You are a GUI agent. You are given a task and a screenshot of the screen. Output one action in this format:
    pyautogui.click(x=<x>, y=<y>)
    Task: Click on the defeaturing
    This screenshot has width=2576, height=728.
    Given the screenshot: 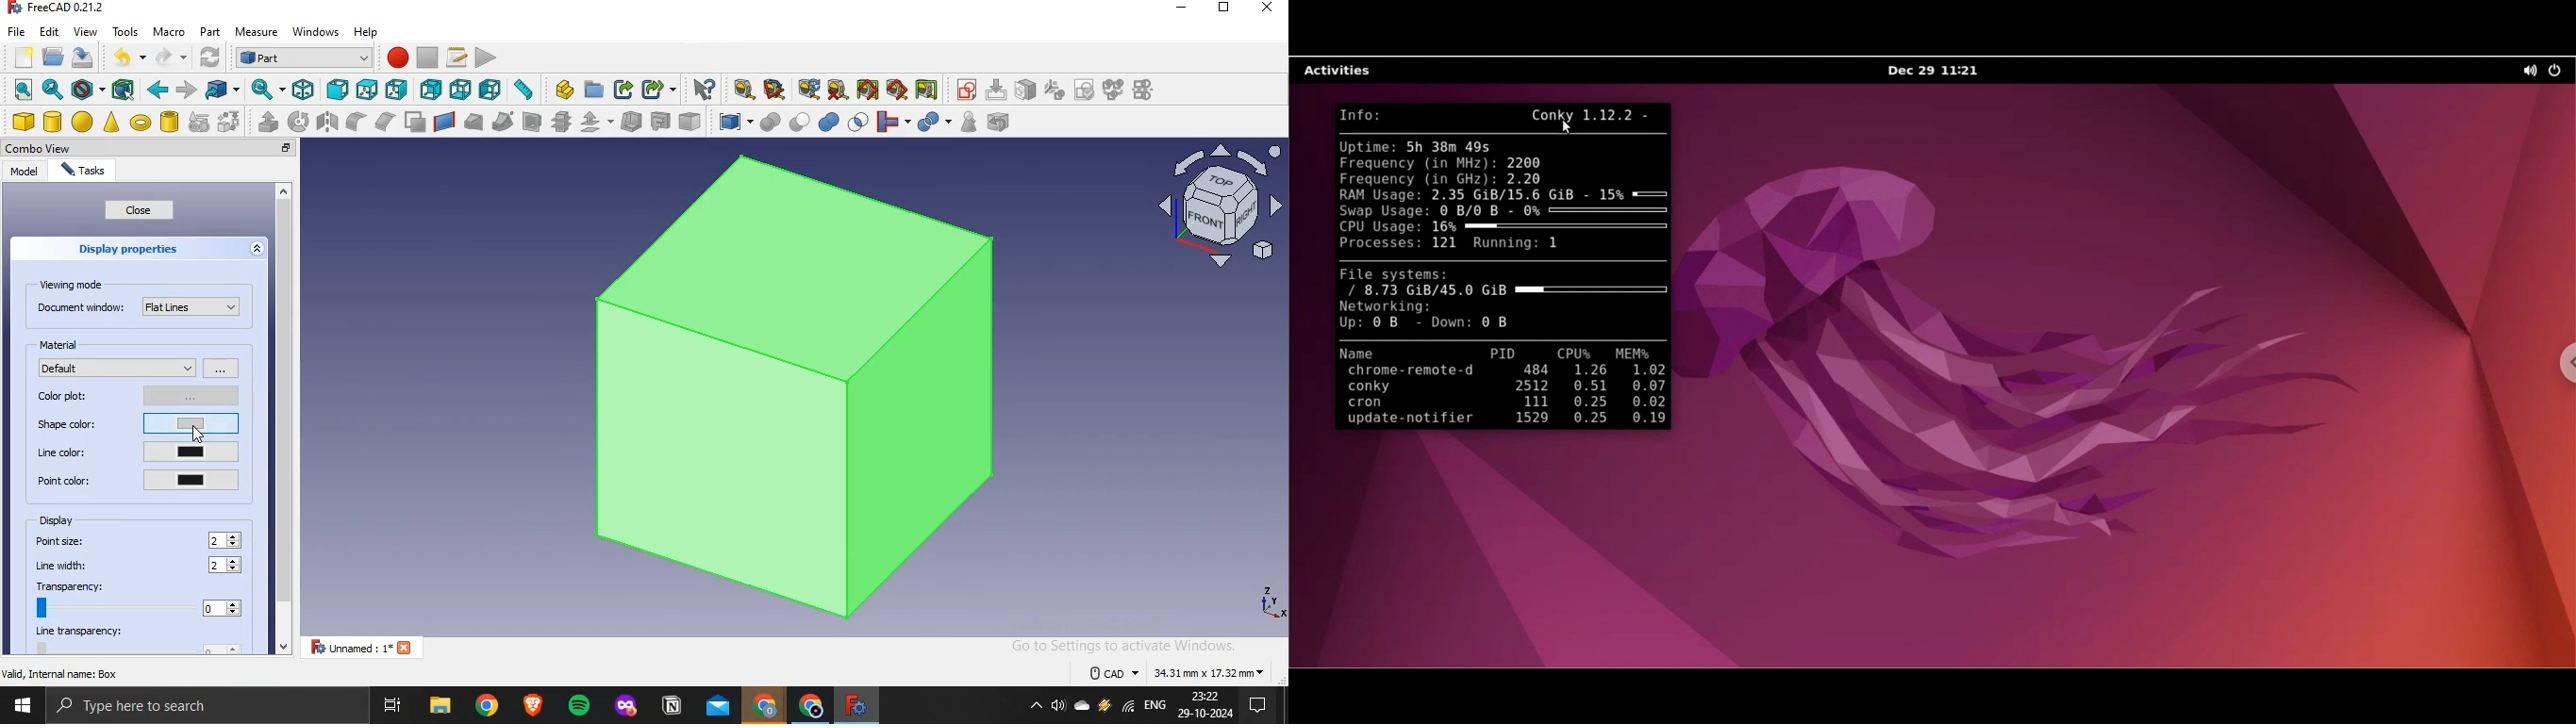 What is the action you would take?
    pyautogui.click(x=1003, y=122)
    